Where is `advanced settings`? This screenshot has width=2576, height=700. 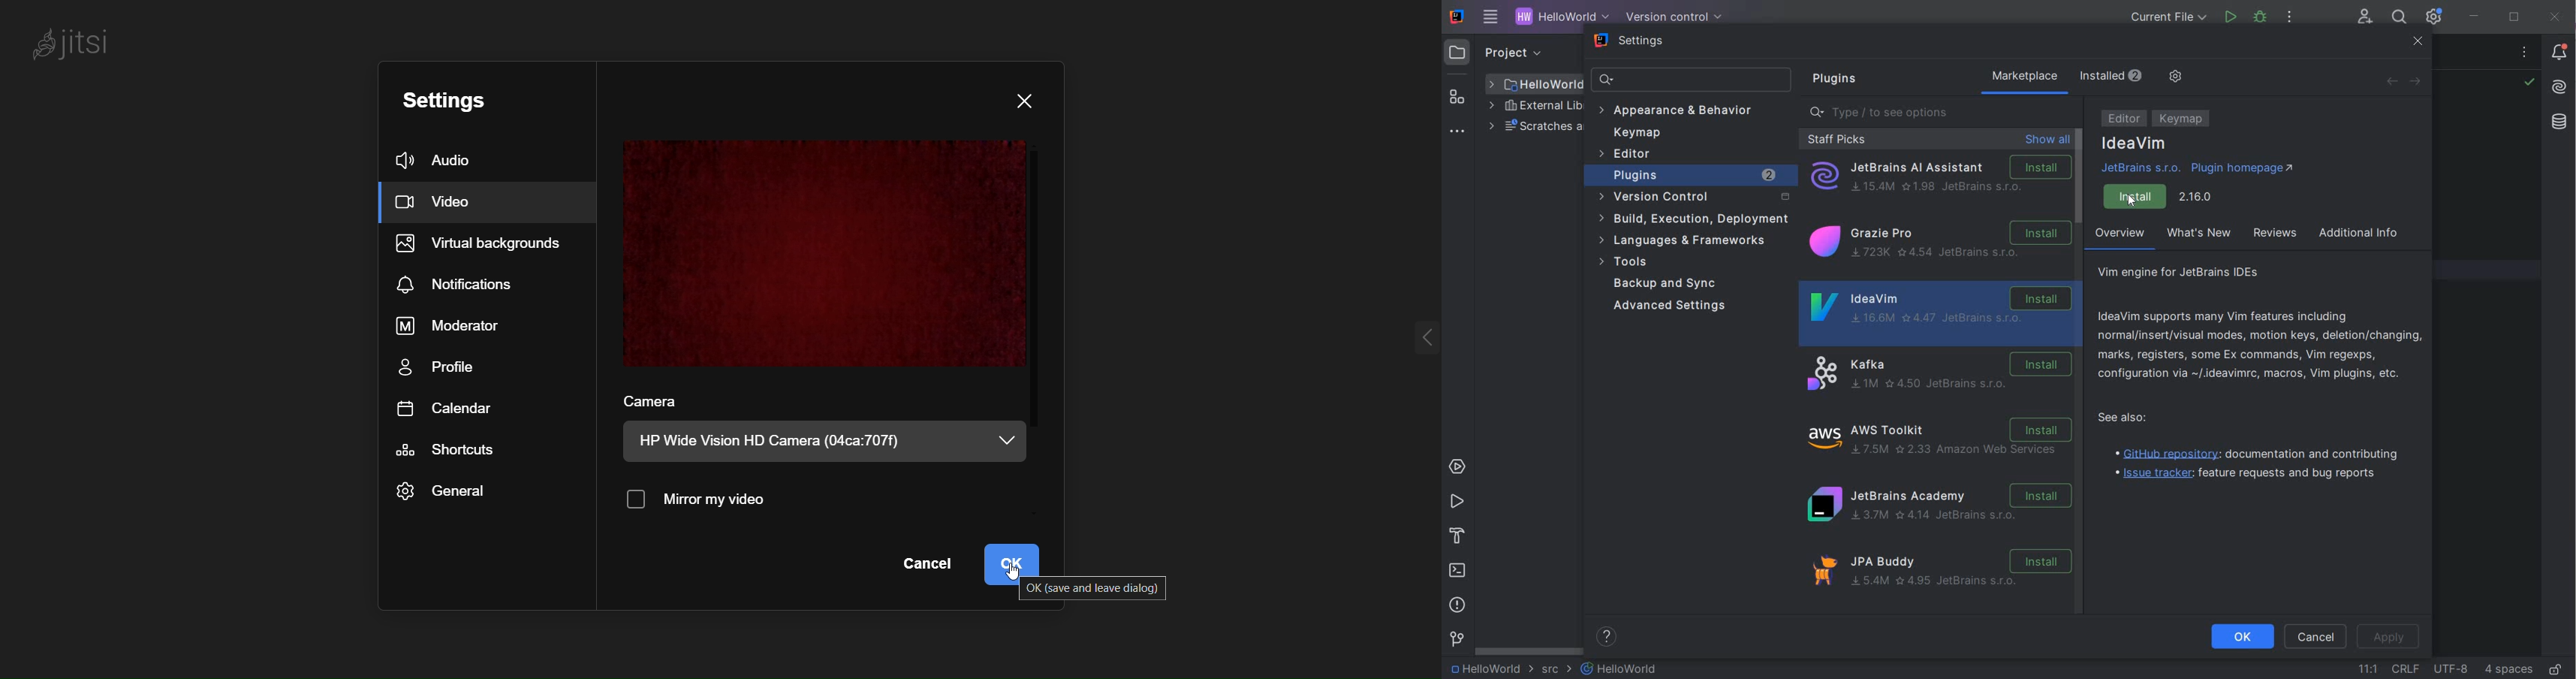 advanced settings is located at coordinates (1675, 306).